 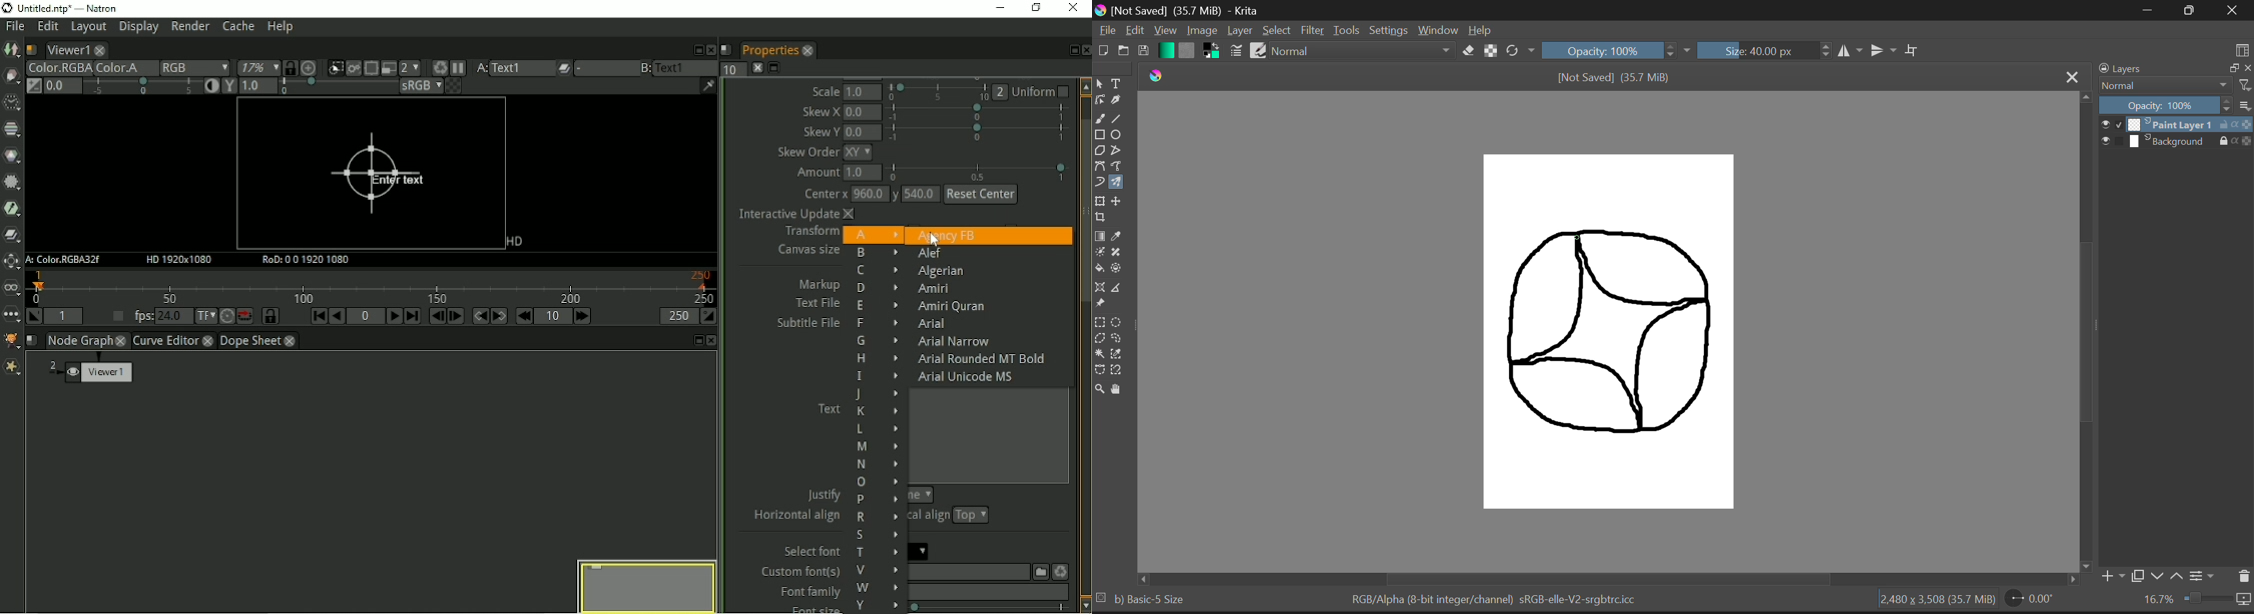 I want to click on New, so click(x=1102, y=51).